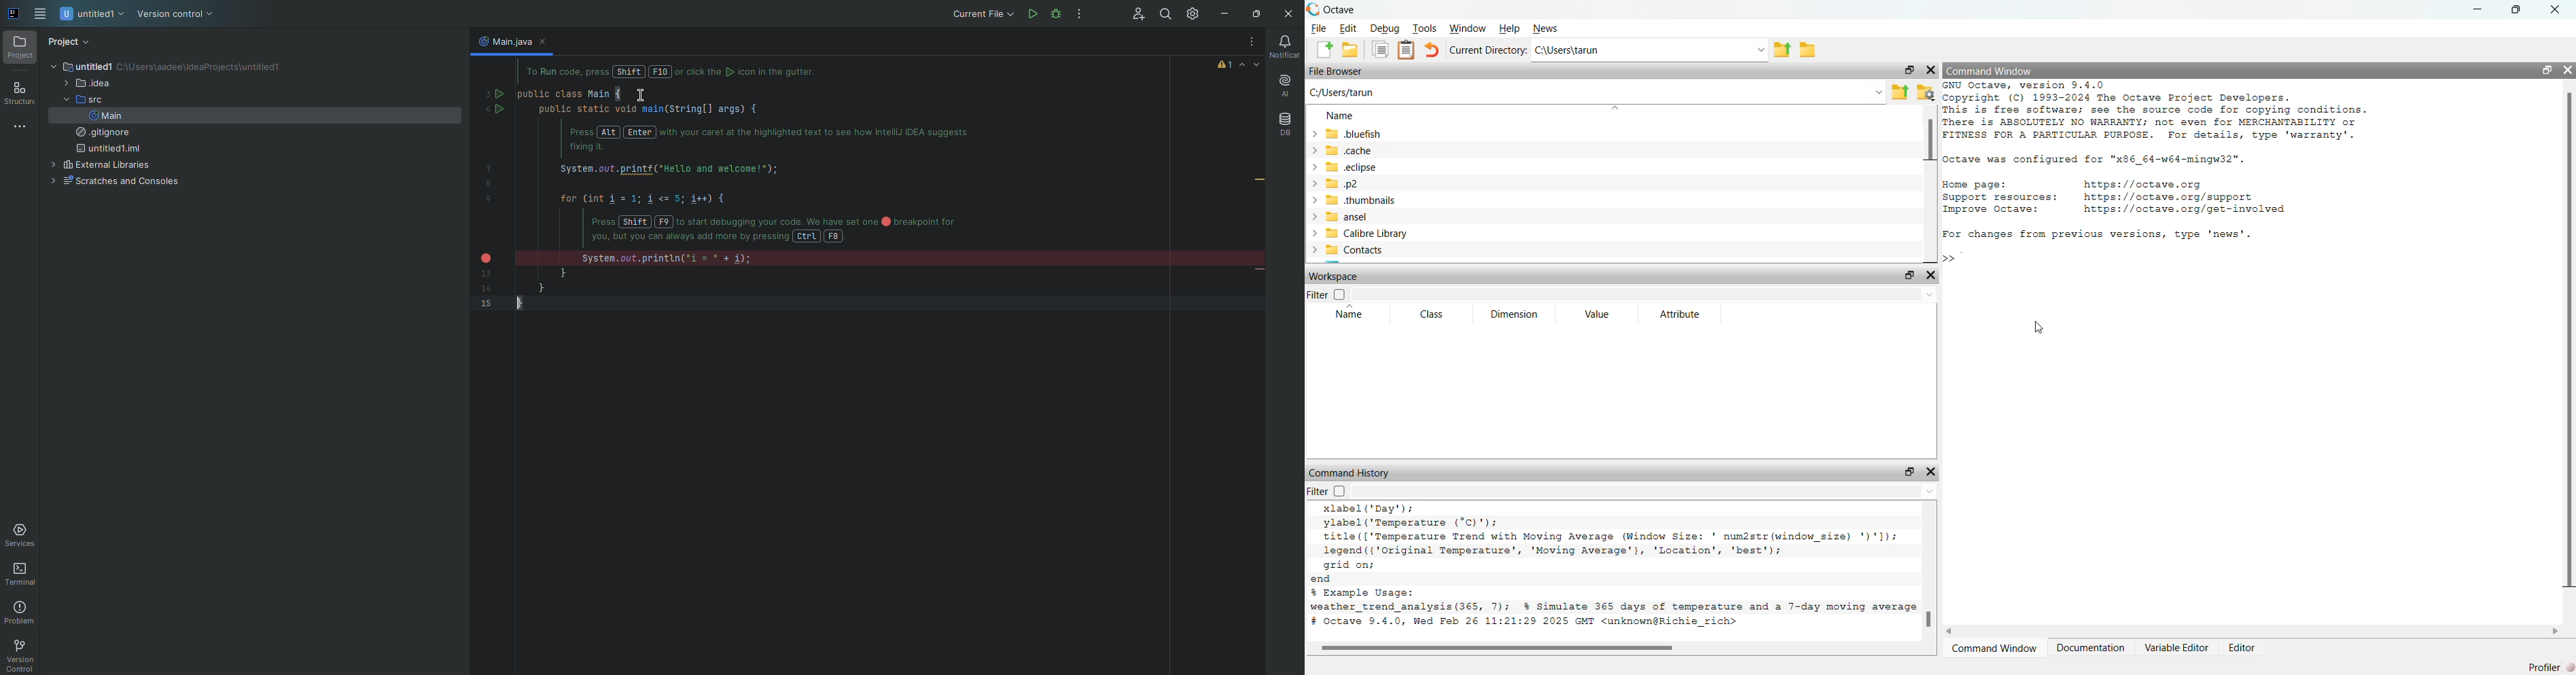 The width and height of the screenshot is (2576, 700). Describe the element at coordinates (1342, 276) in the screenshot. I see `Workspace` at that location.